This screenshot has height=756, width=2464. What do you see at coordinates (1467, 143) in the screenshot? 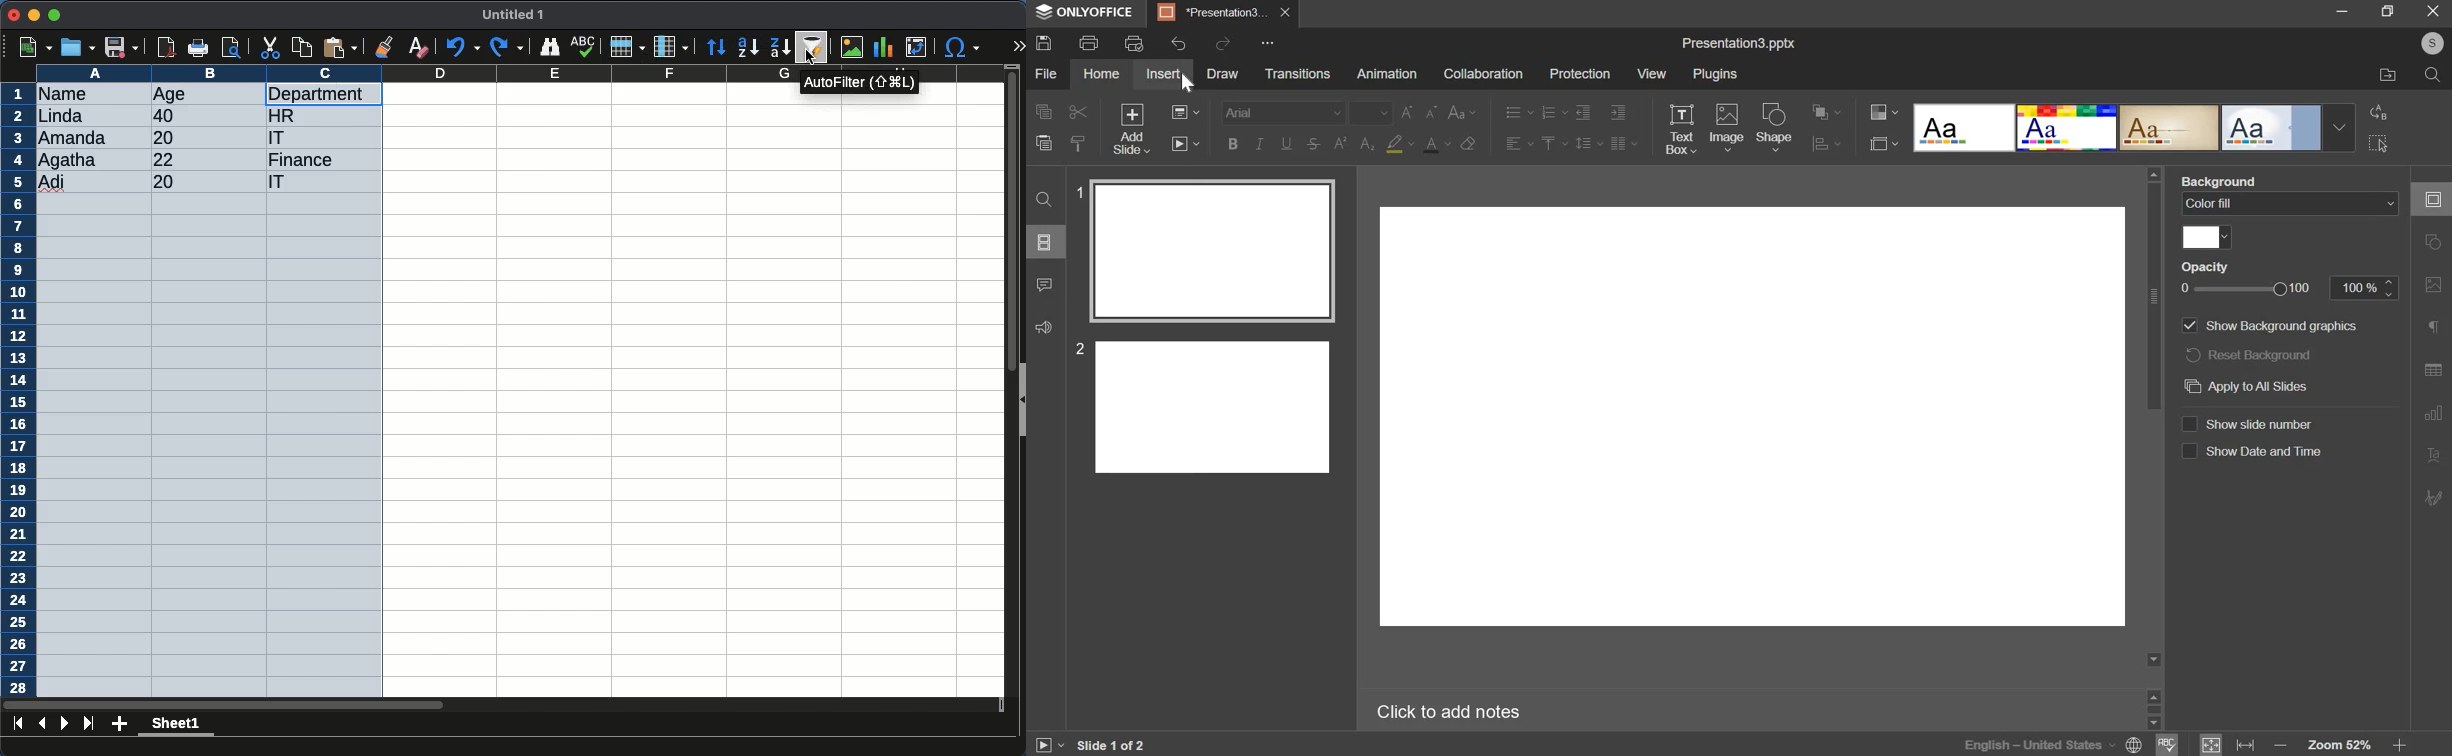
I see `clear format` at bounding box center [1467, 143].